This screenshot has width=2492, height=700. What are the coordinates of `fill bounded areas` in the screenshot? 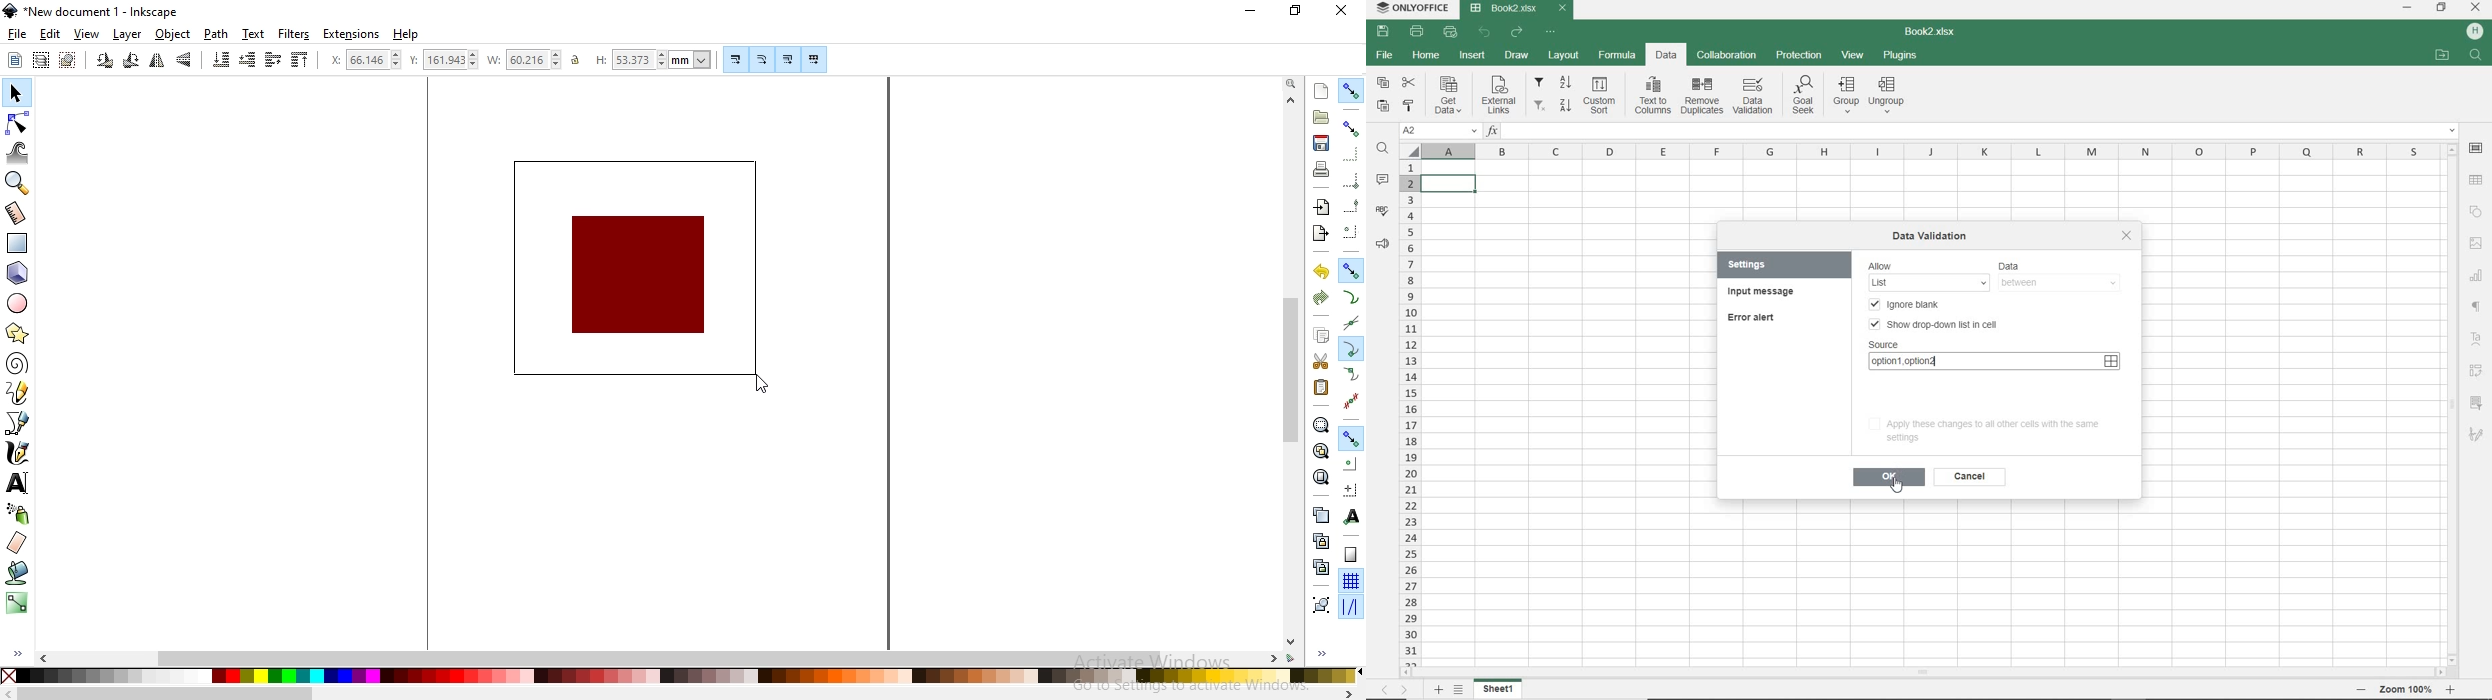 It's located at (16, 575).